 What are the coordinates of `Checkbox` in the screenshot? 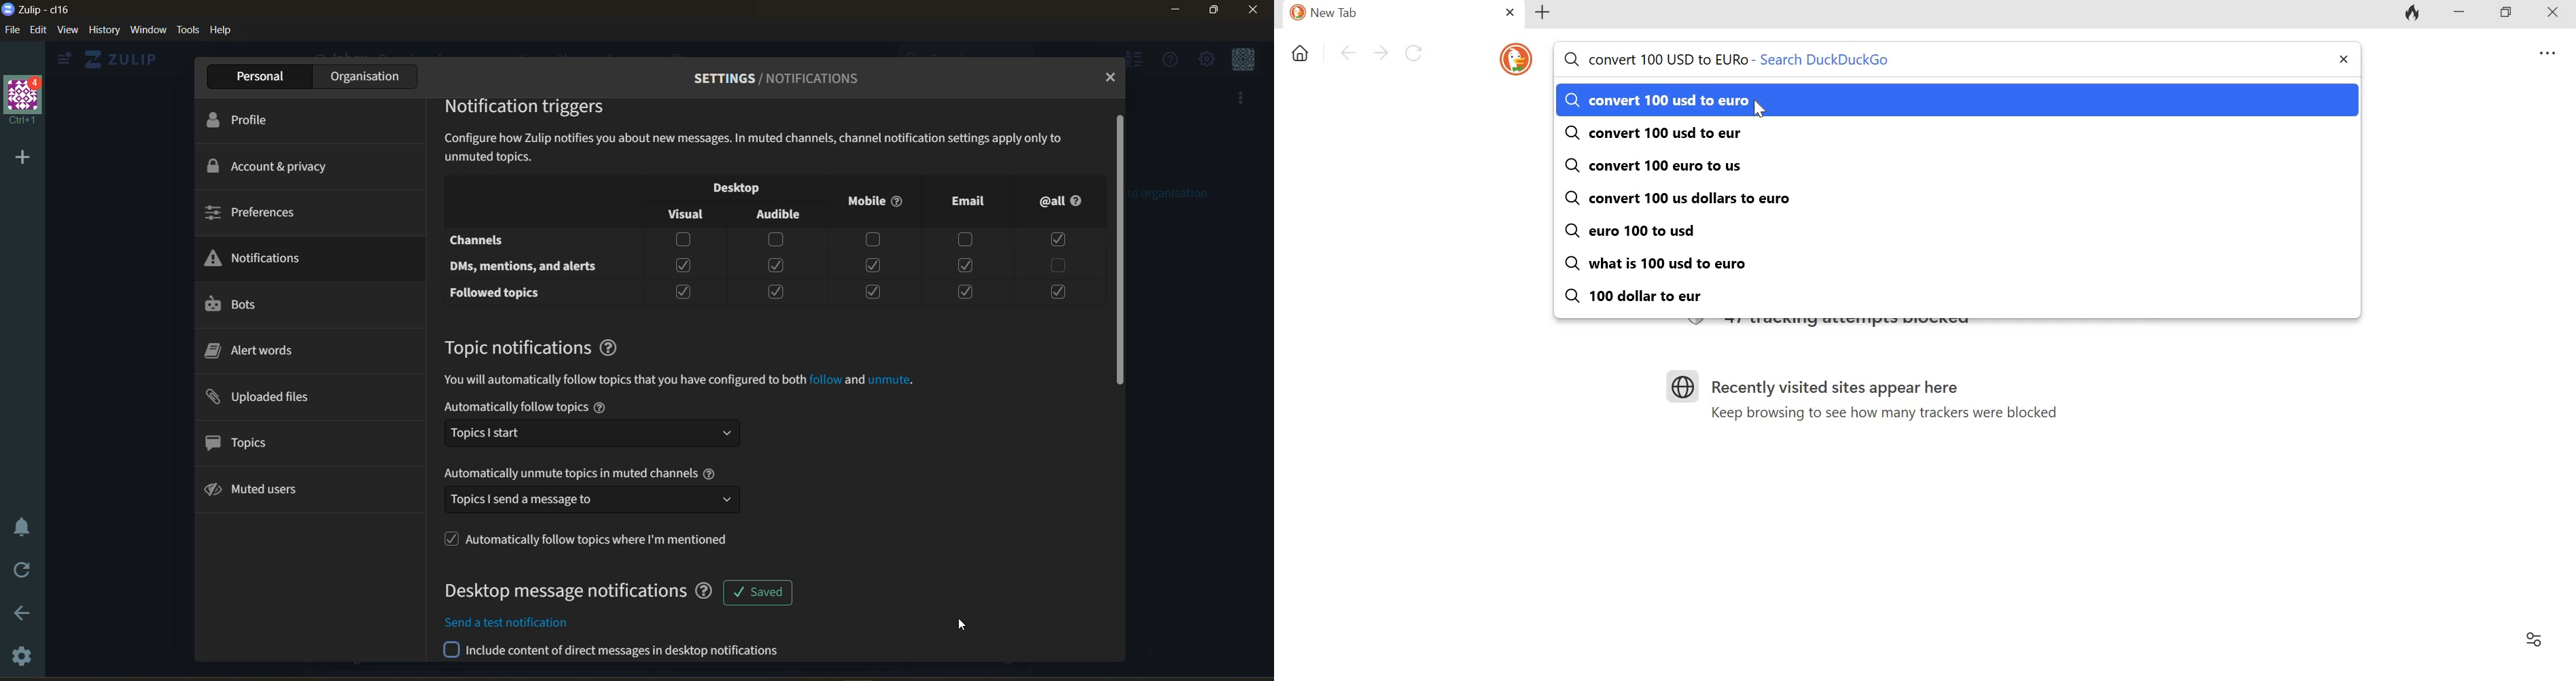 It's located at (775, 291).